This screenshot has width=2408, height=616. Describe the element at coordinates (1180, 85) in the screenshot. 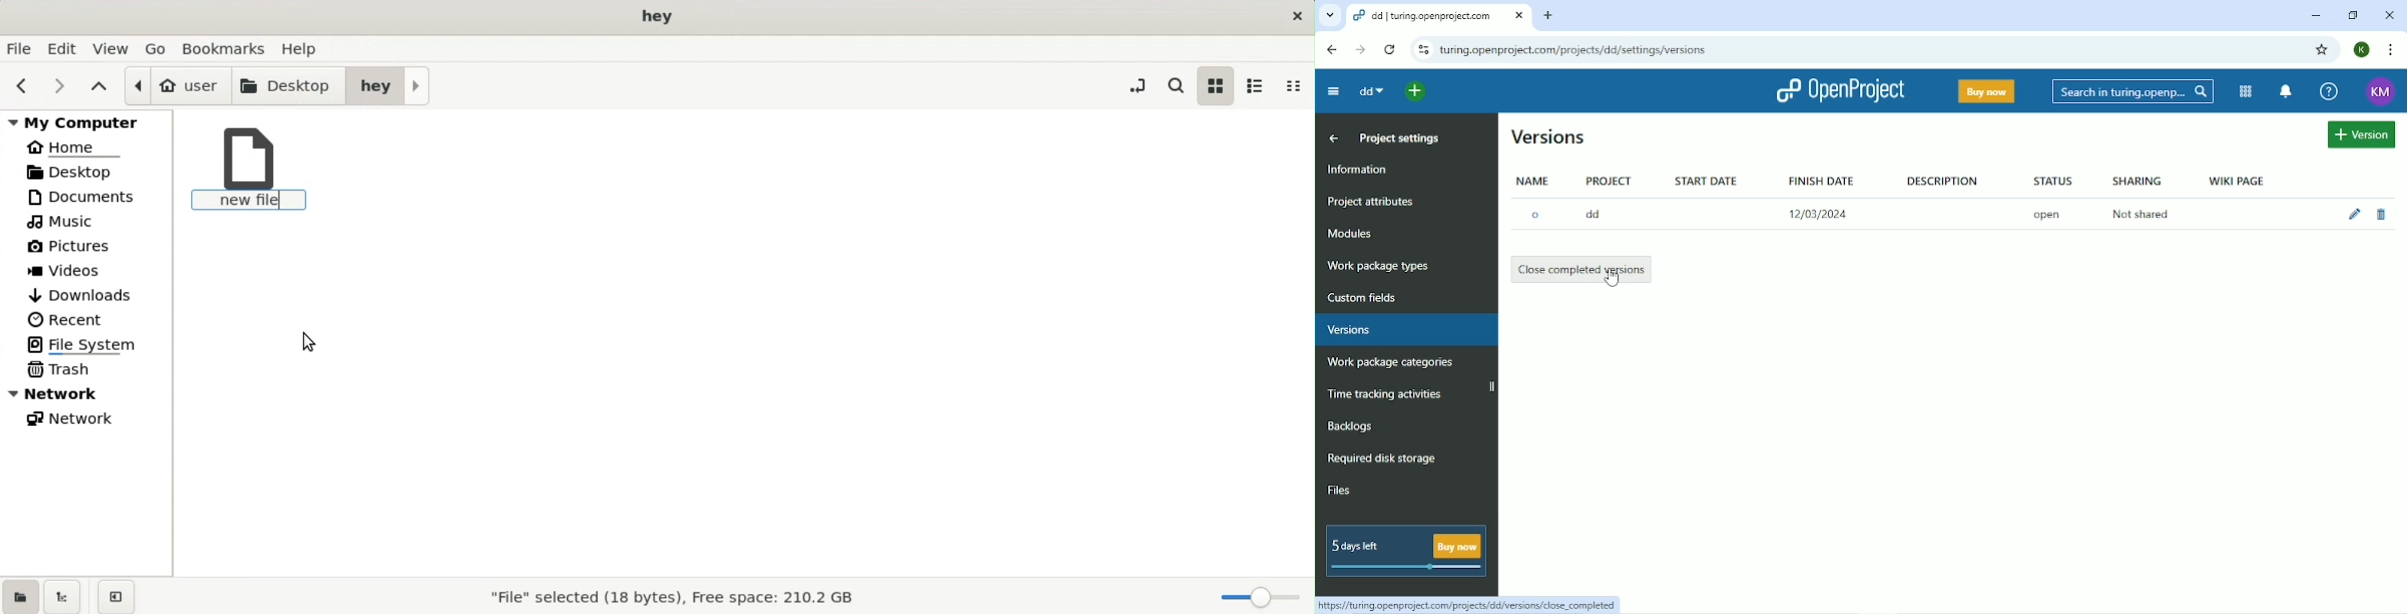

I see `search` at that location.